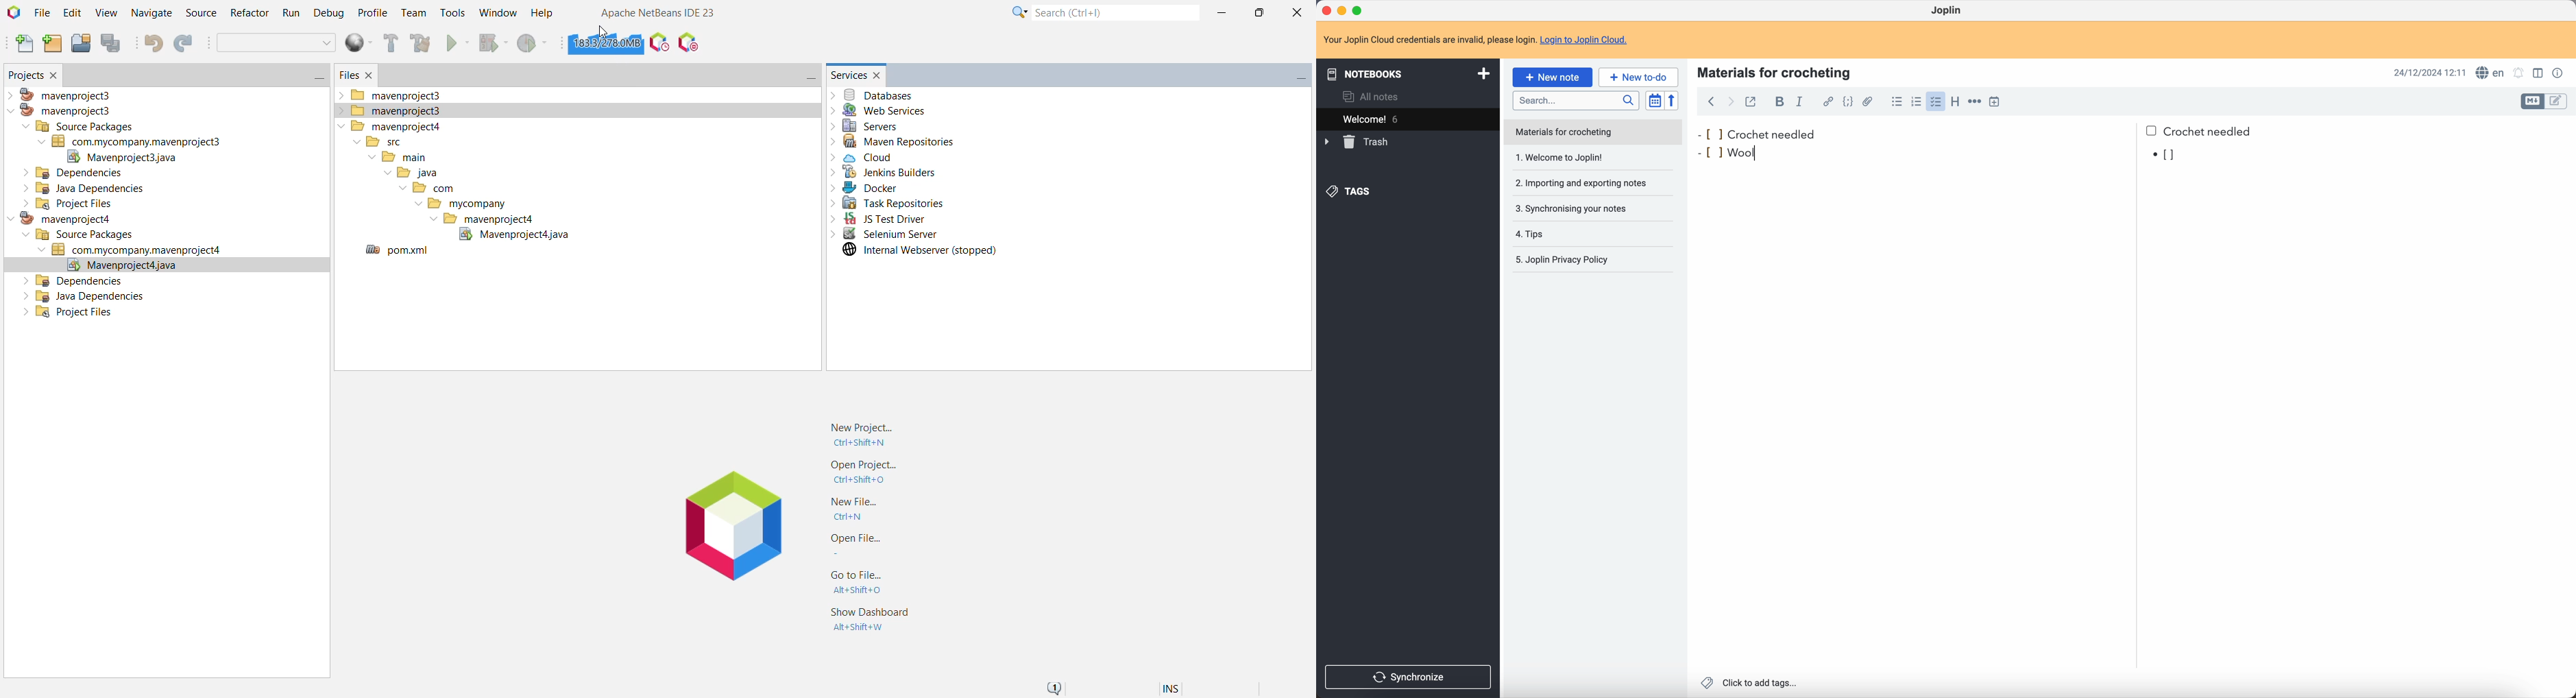 The width and height of the screenshot is (2576, 700). Describe the element at coordinates (1742, 152) in the screenshot. I see `wool` at that location.